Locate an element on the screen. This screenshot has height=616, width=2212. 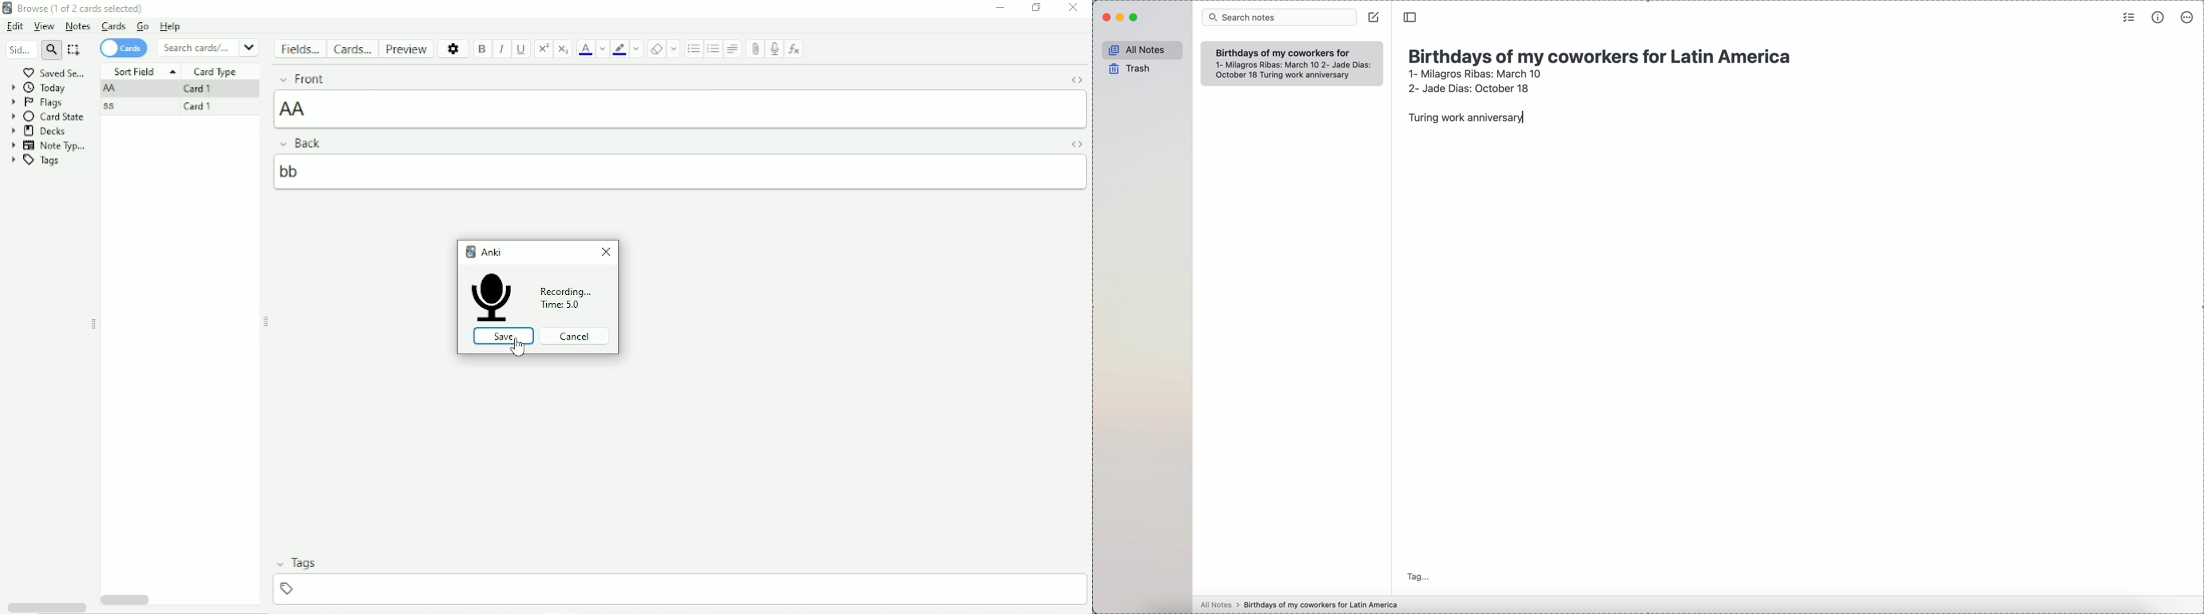
Tags is located at coordinates (299, 576).